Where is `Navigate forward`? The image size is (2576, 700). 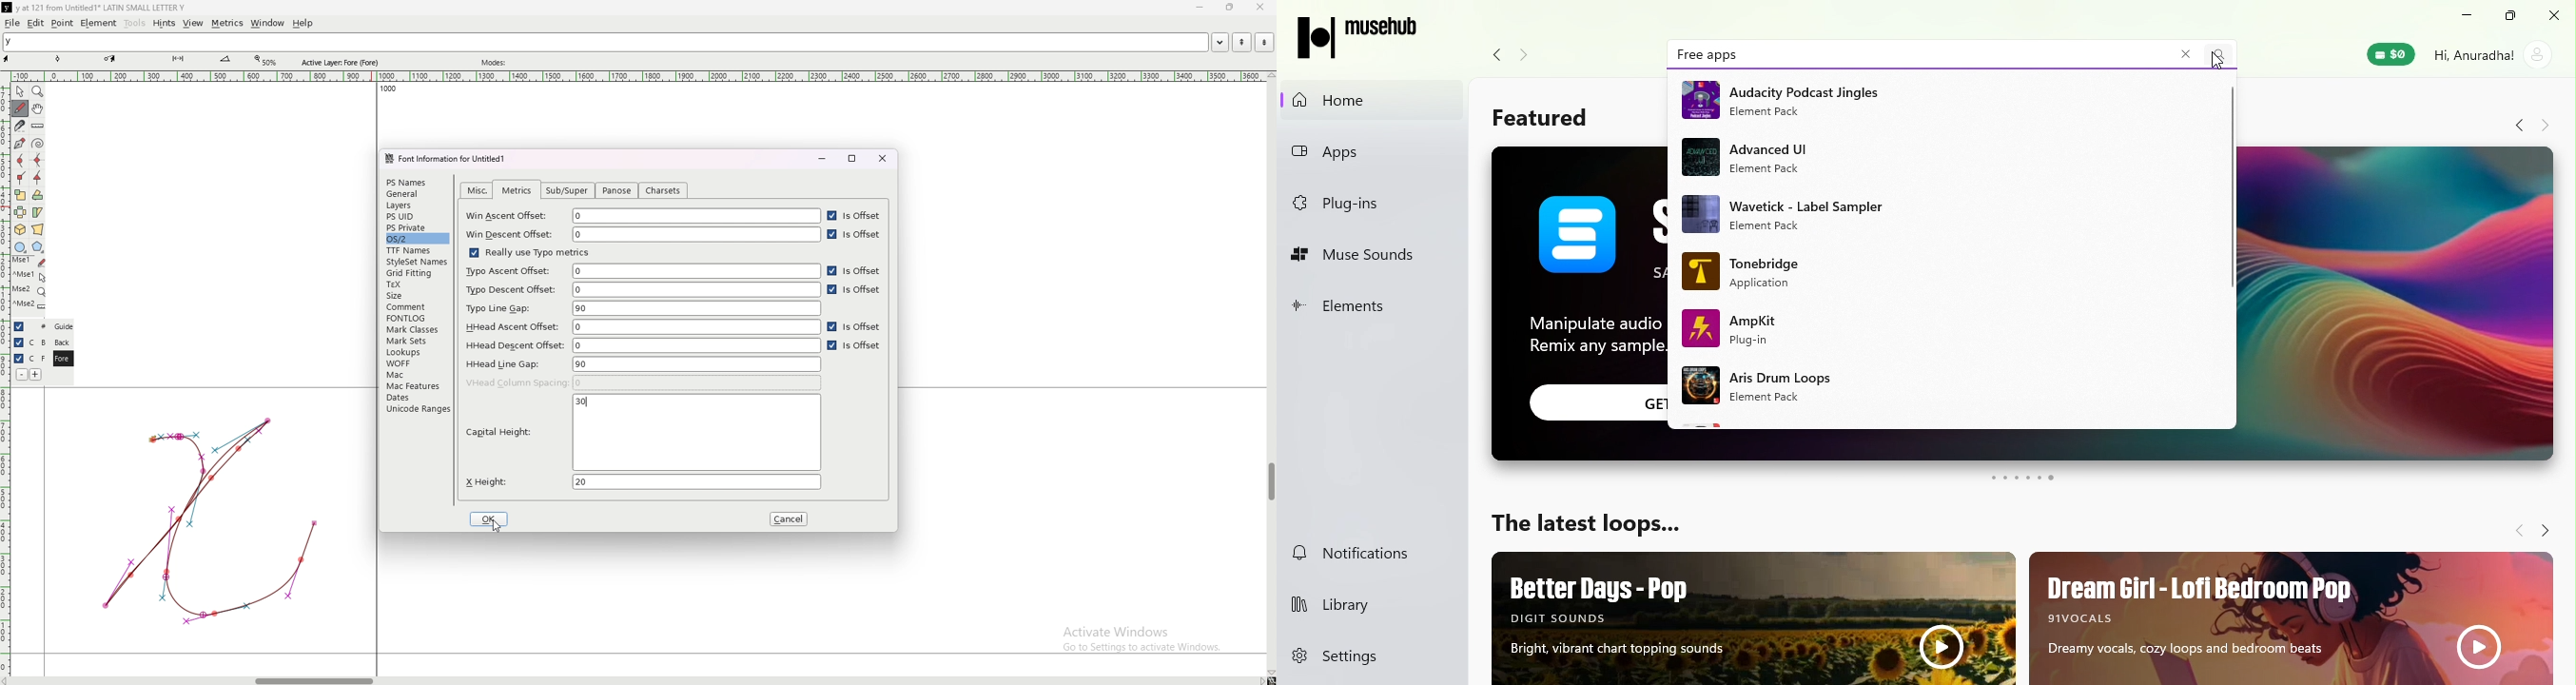
Navigate forward is located at coordinates (2545, 126).